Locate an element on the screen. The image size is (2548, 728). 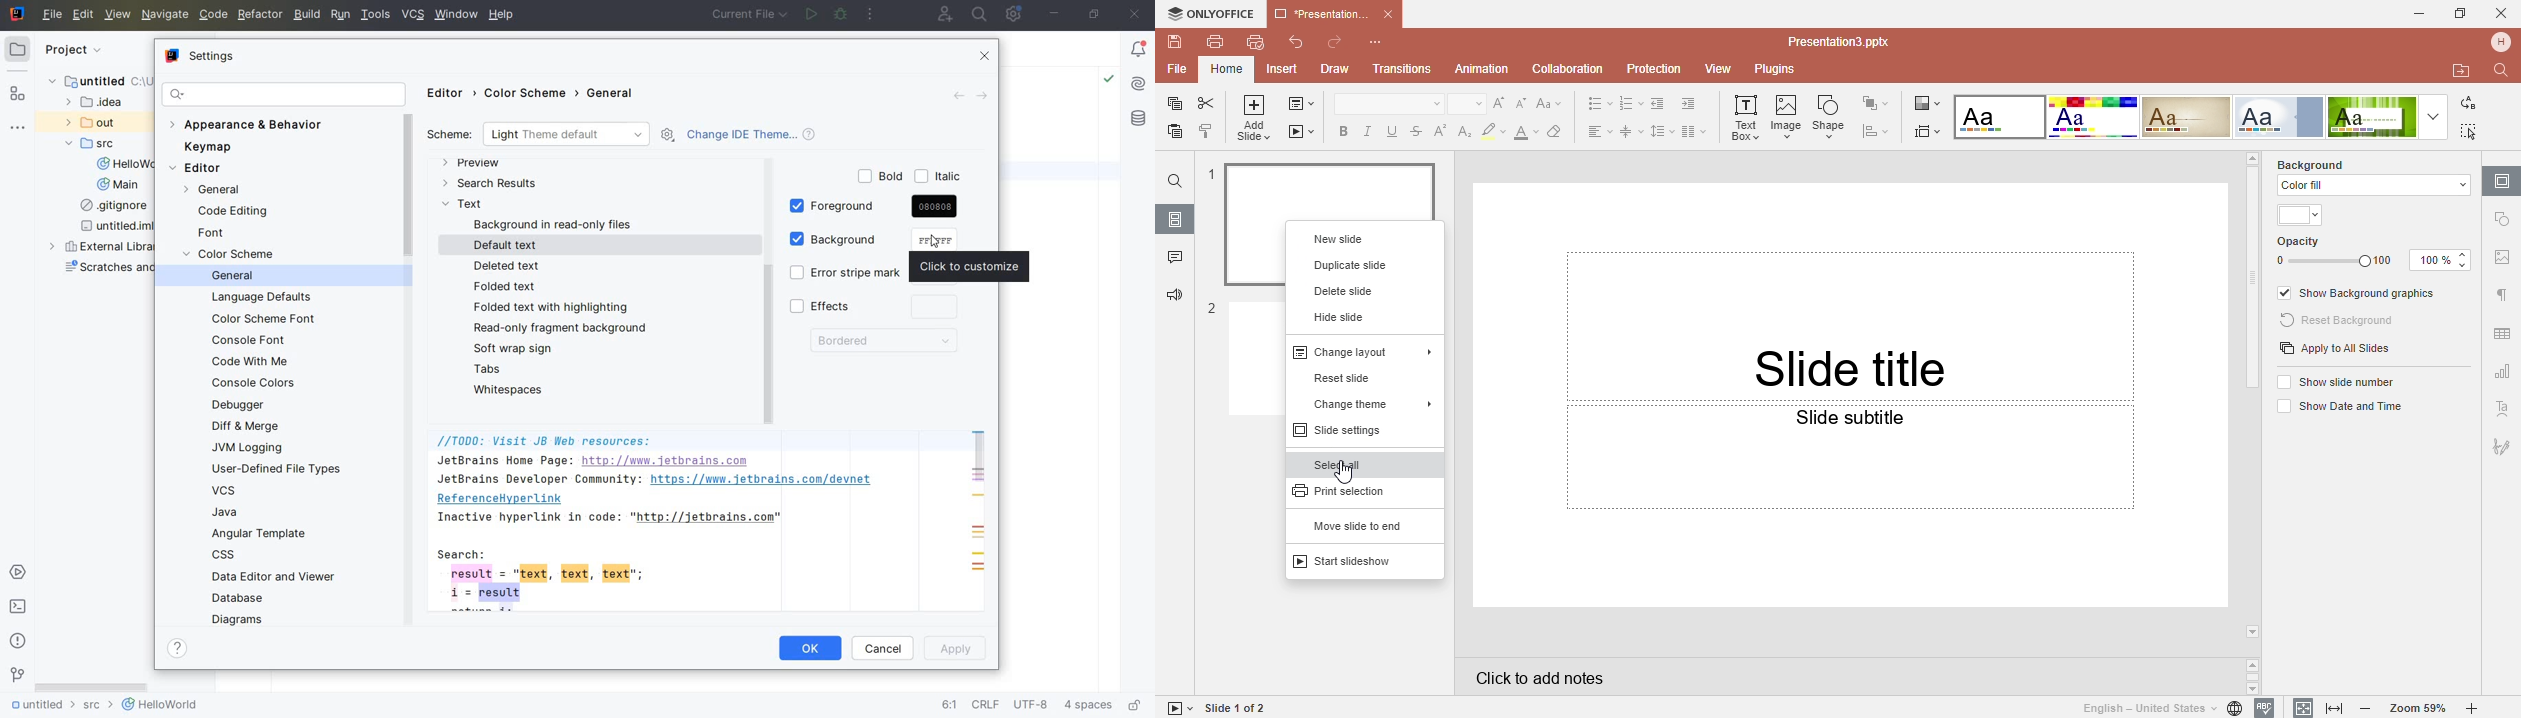
line separator is located at coordinates (985, 706).